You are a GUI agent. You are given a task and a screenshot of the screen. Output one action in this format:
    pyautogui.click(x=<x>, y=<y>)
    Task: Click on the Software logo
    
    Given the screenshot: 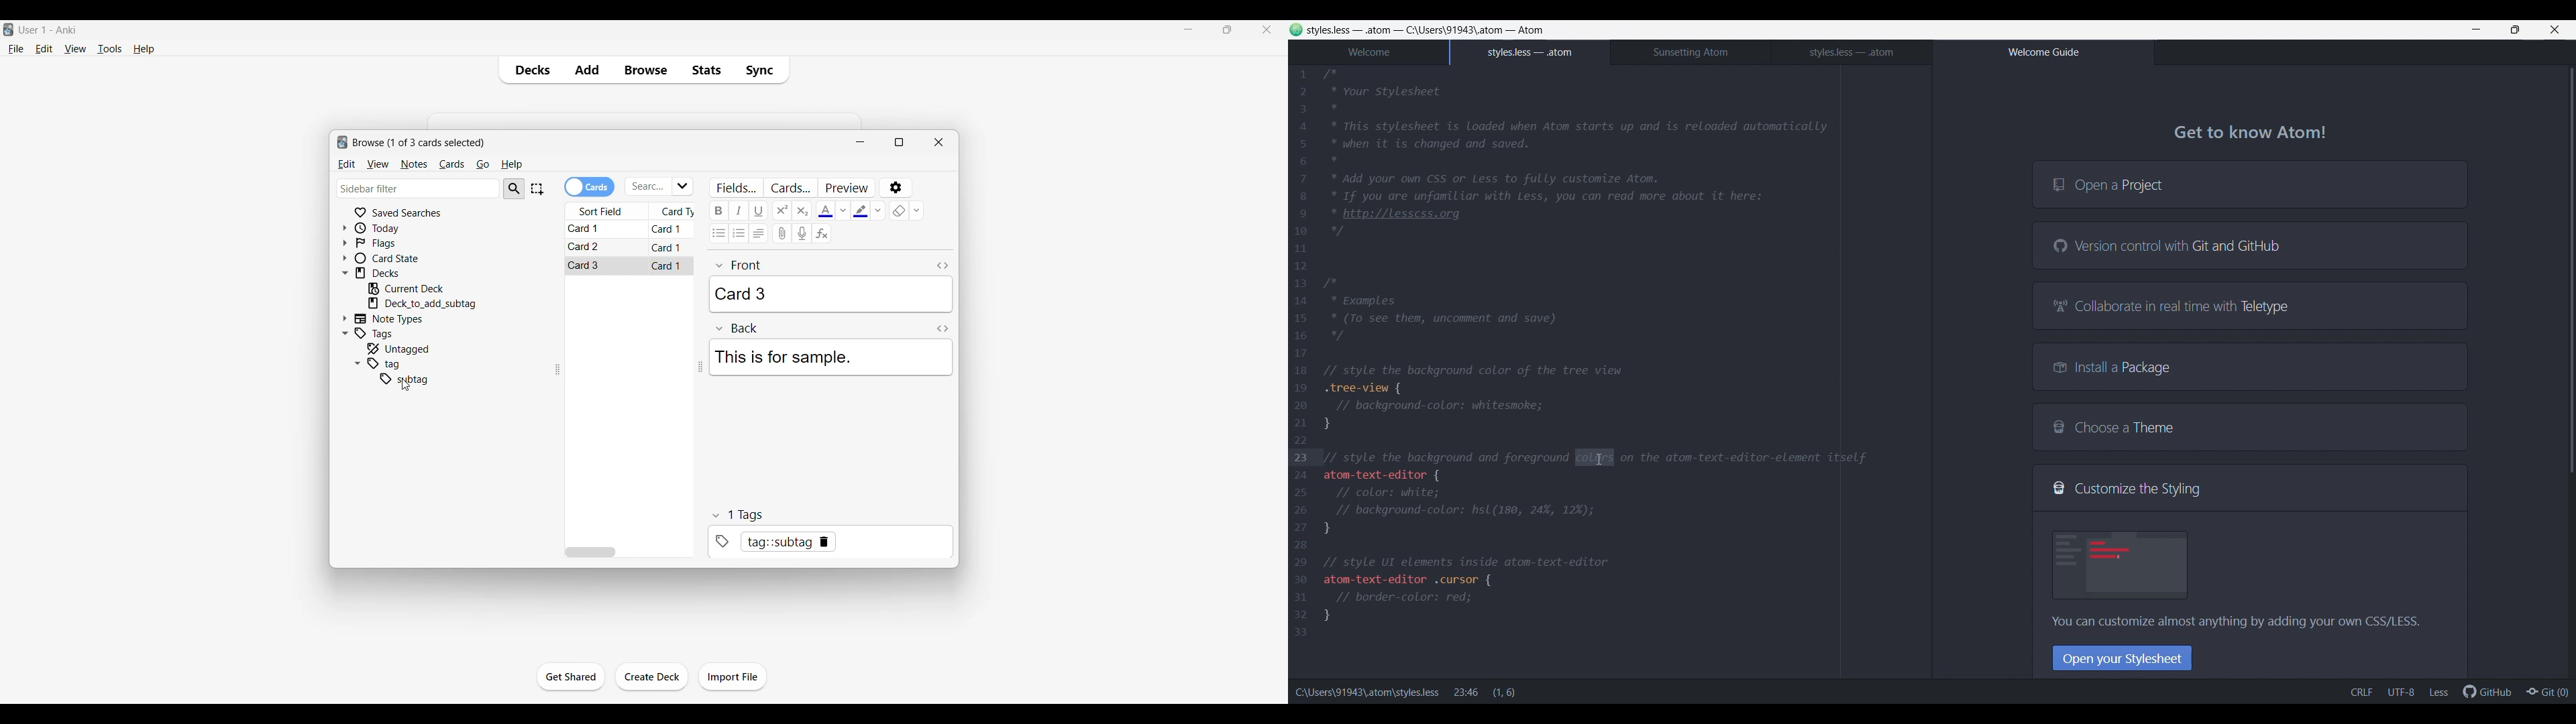 What is the action you would take?
    pyautogui.click(x=1297, y=29)
    